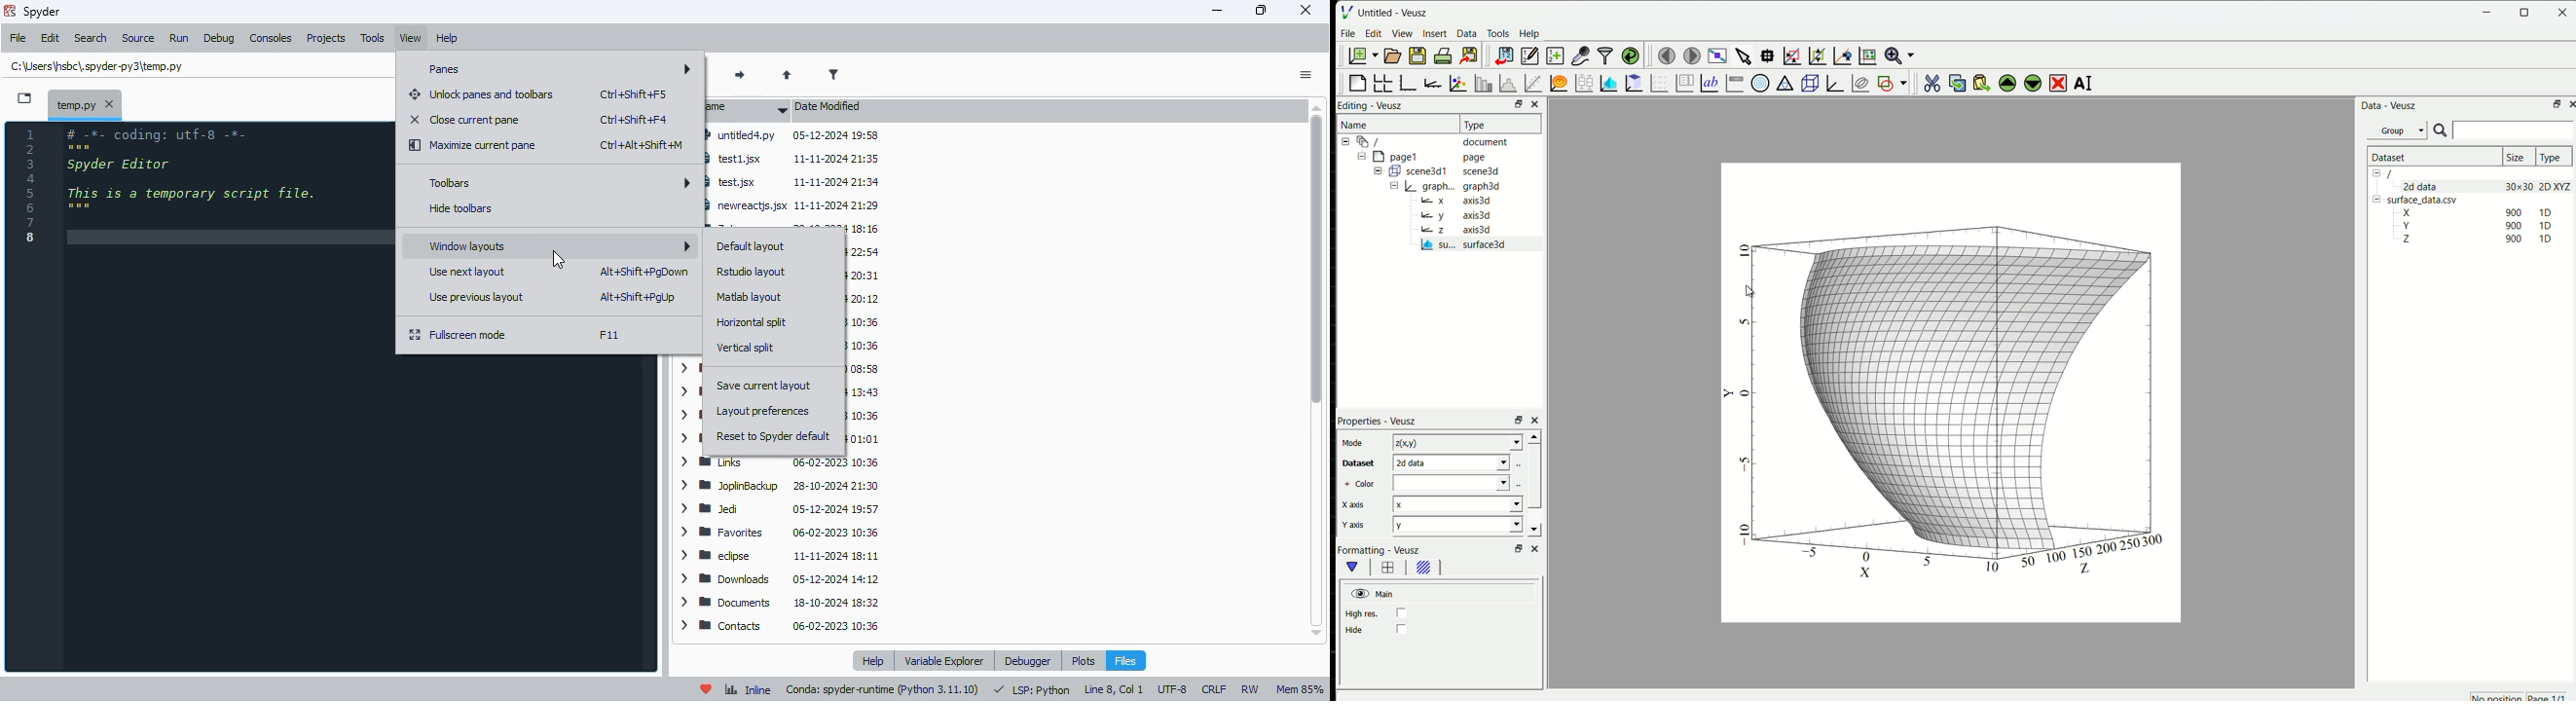 The image size is (2576, 728). Describe the element at coordinates (484, 95) in the screenshot. I see `unlock panes and toolbars` at that location.